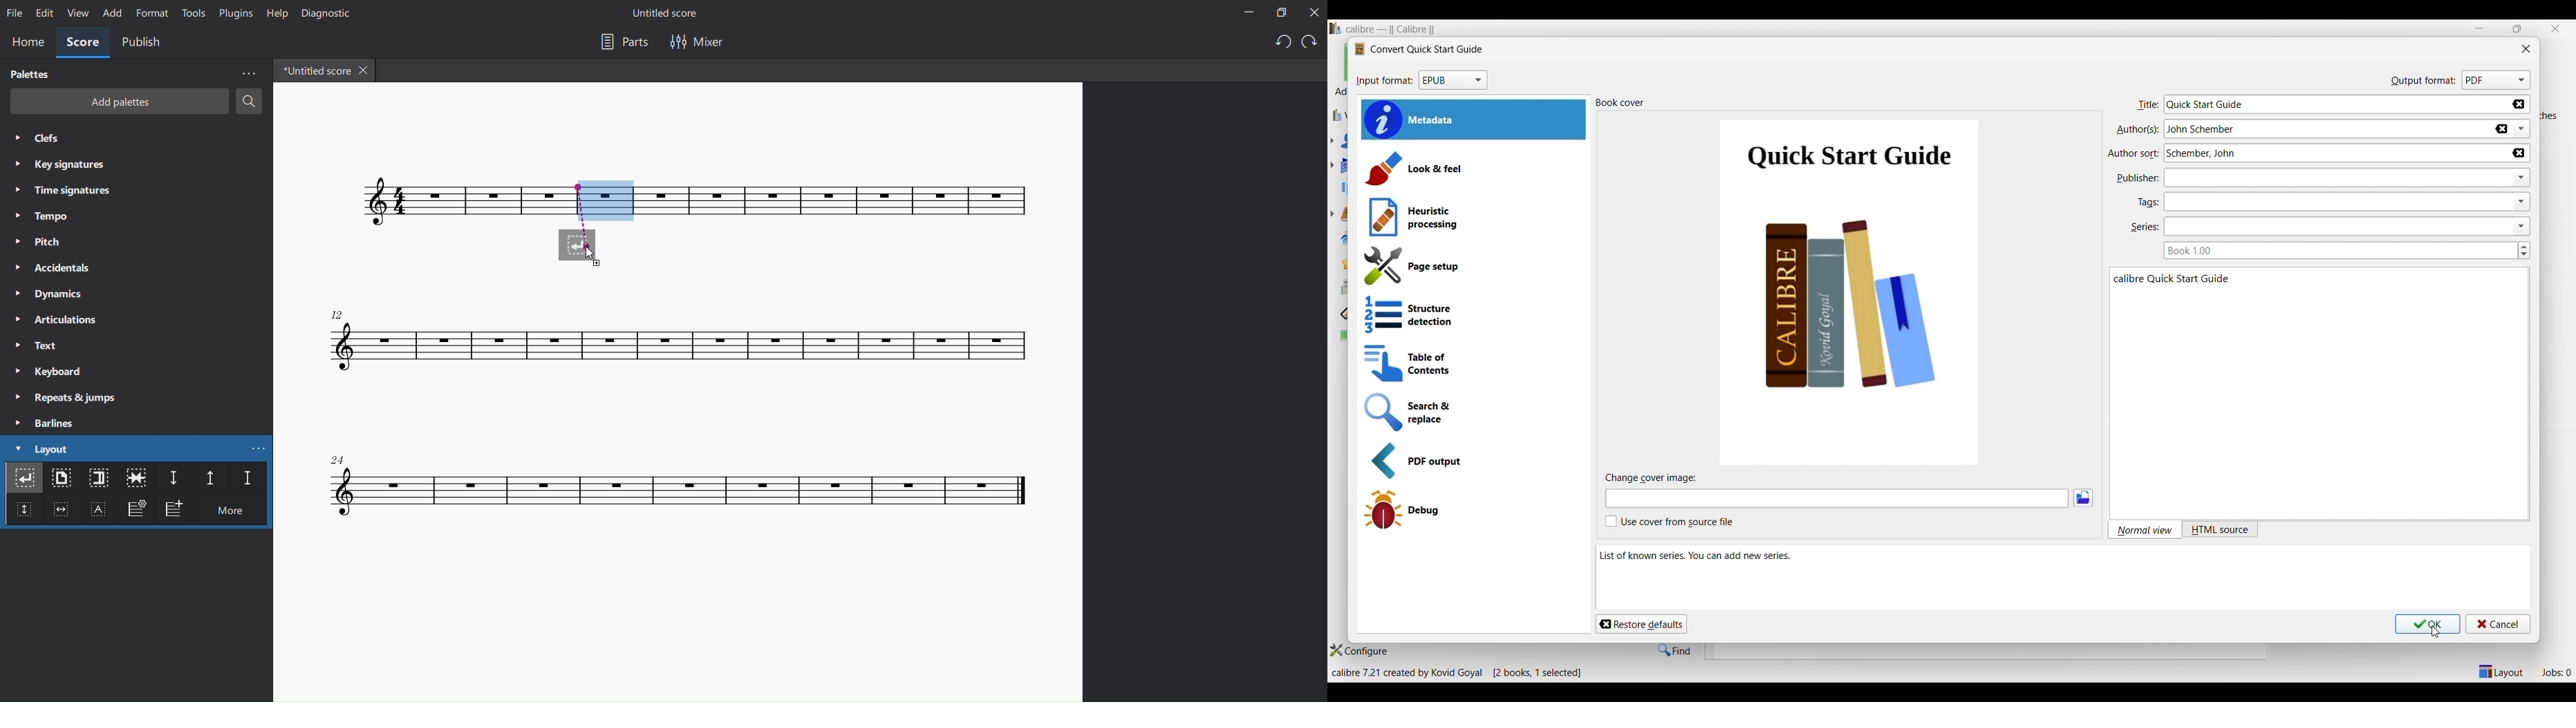 The height and width of the screenshot is (728, 2576). I want to click on redo, so click(1309, 43).